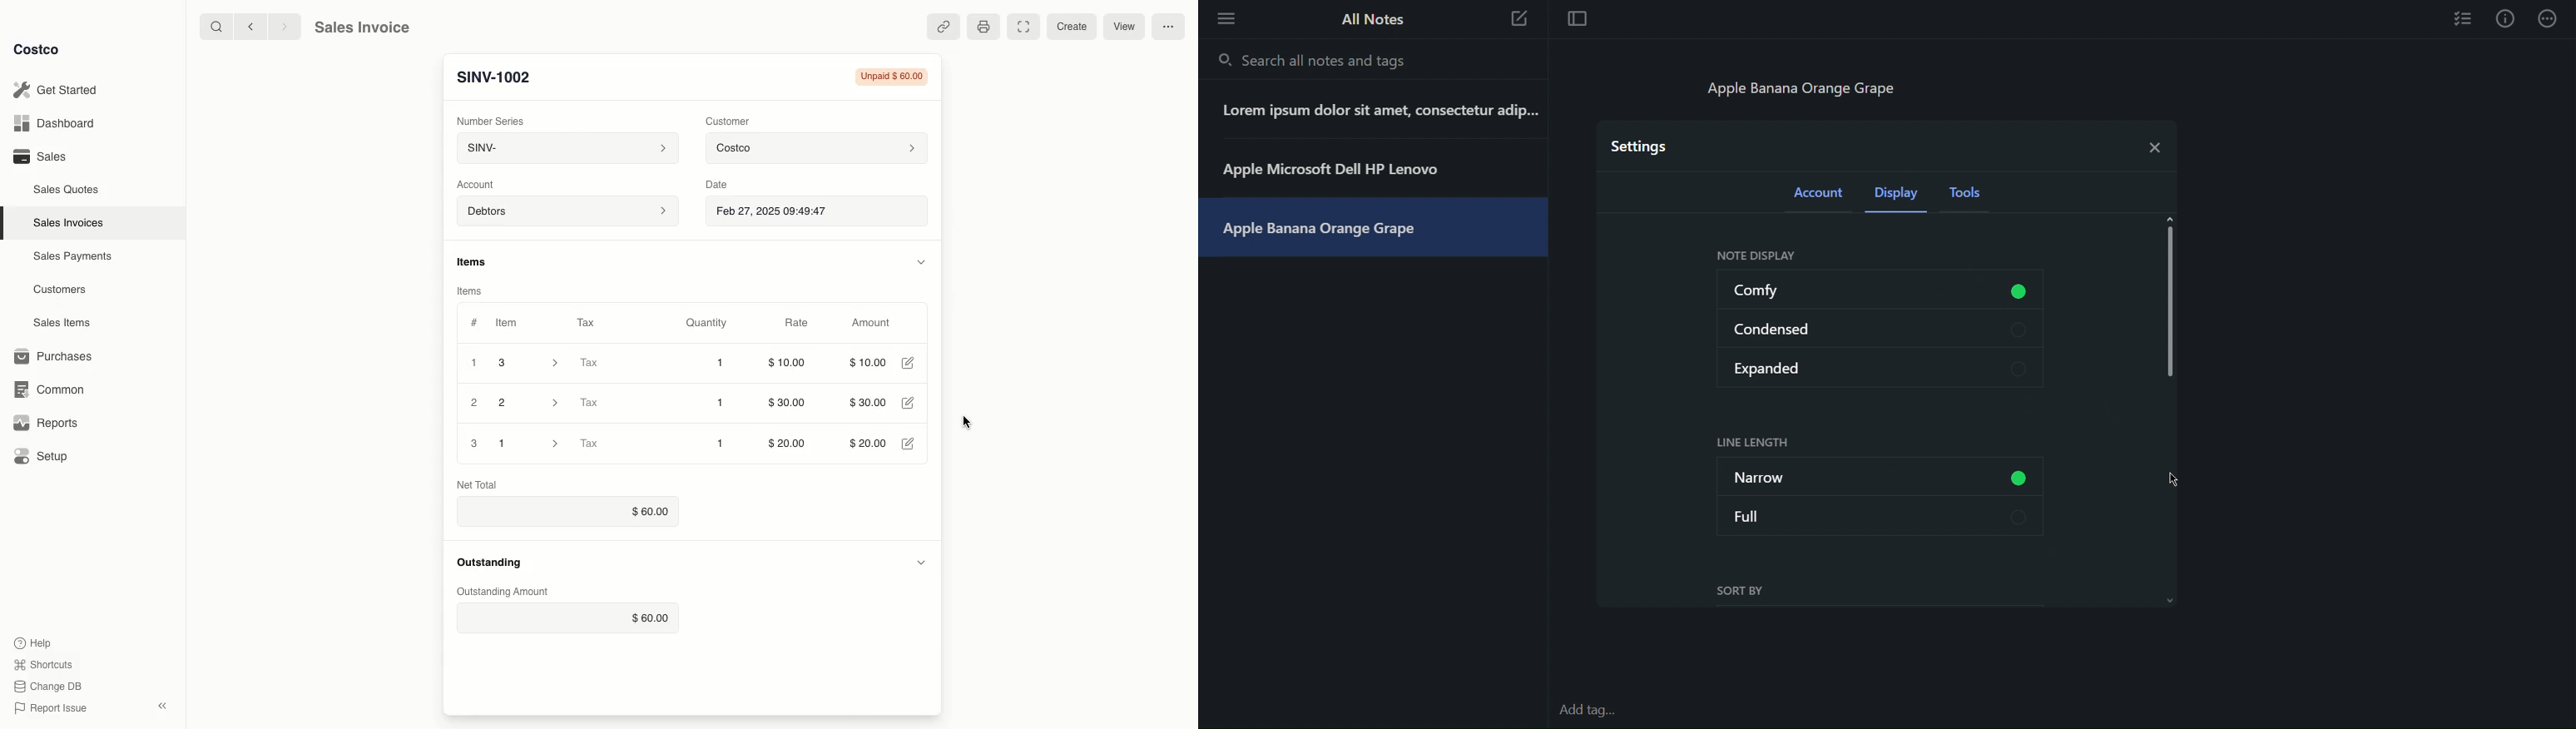  Describe the element at coordinates (508, 322) in the screenshot. I see `Item` at that location.